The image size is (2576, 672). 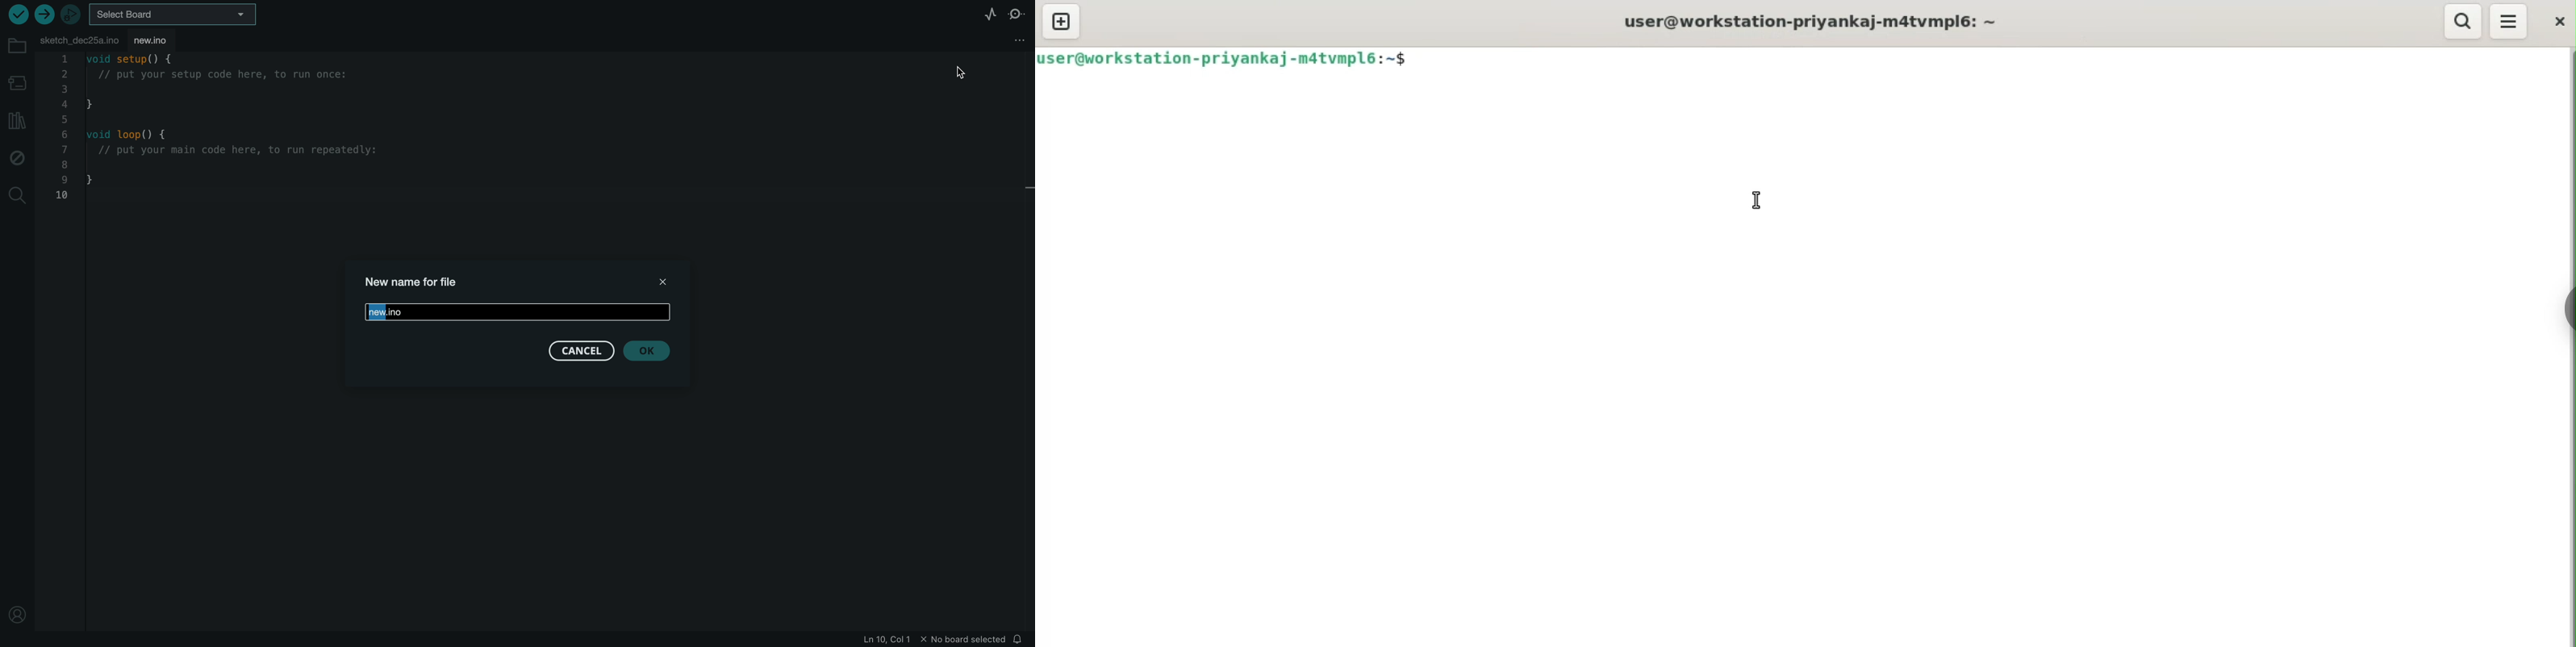 What do you see at coordinates (176, 14) in the screenshot?
I see `board selecter` at bounding box center [176, 14].